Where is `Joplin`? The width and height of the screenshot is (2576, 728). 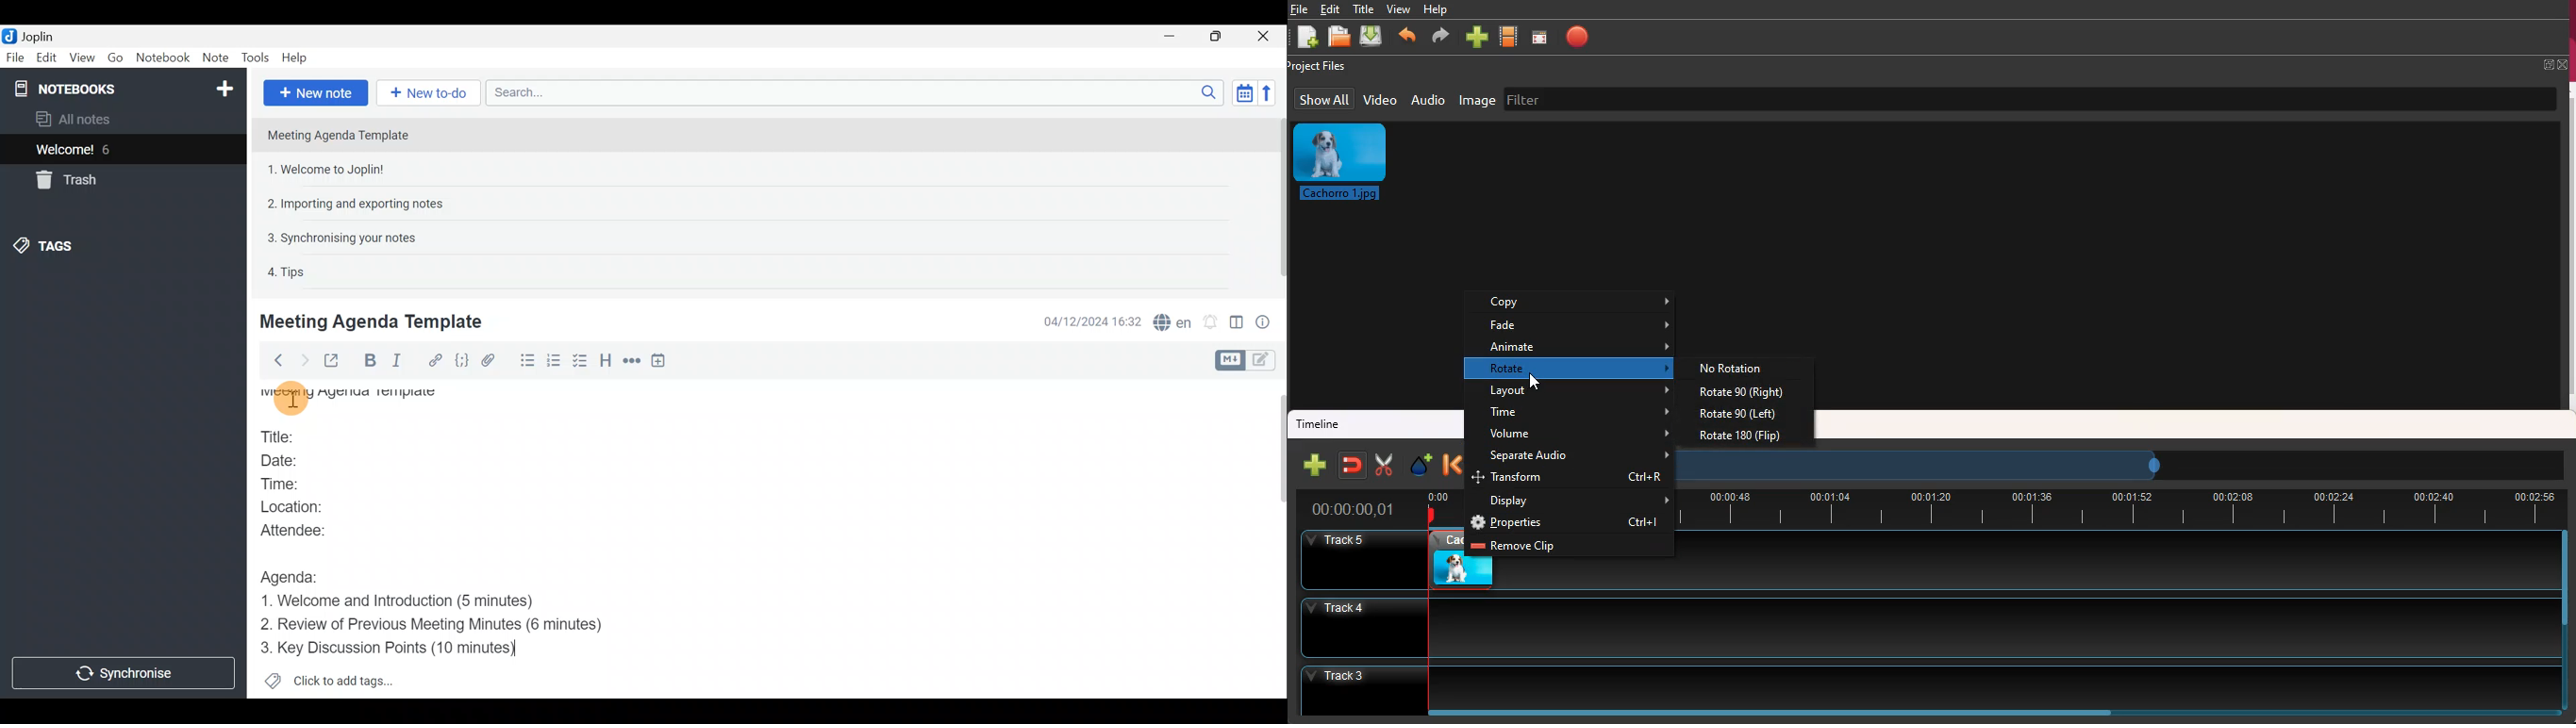 Joplin is located at coordinates (37, 36).